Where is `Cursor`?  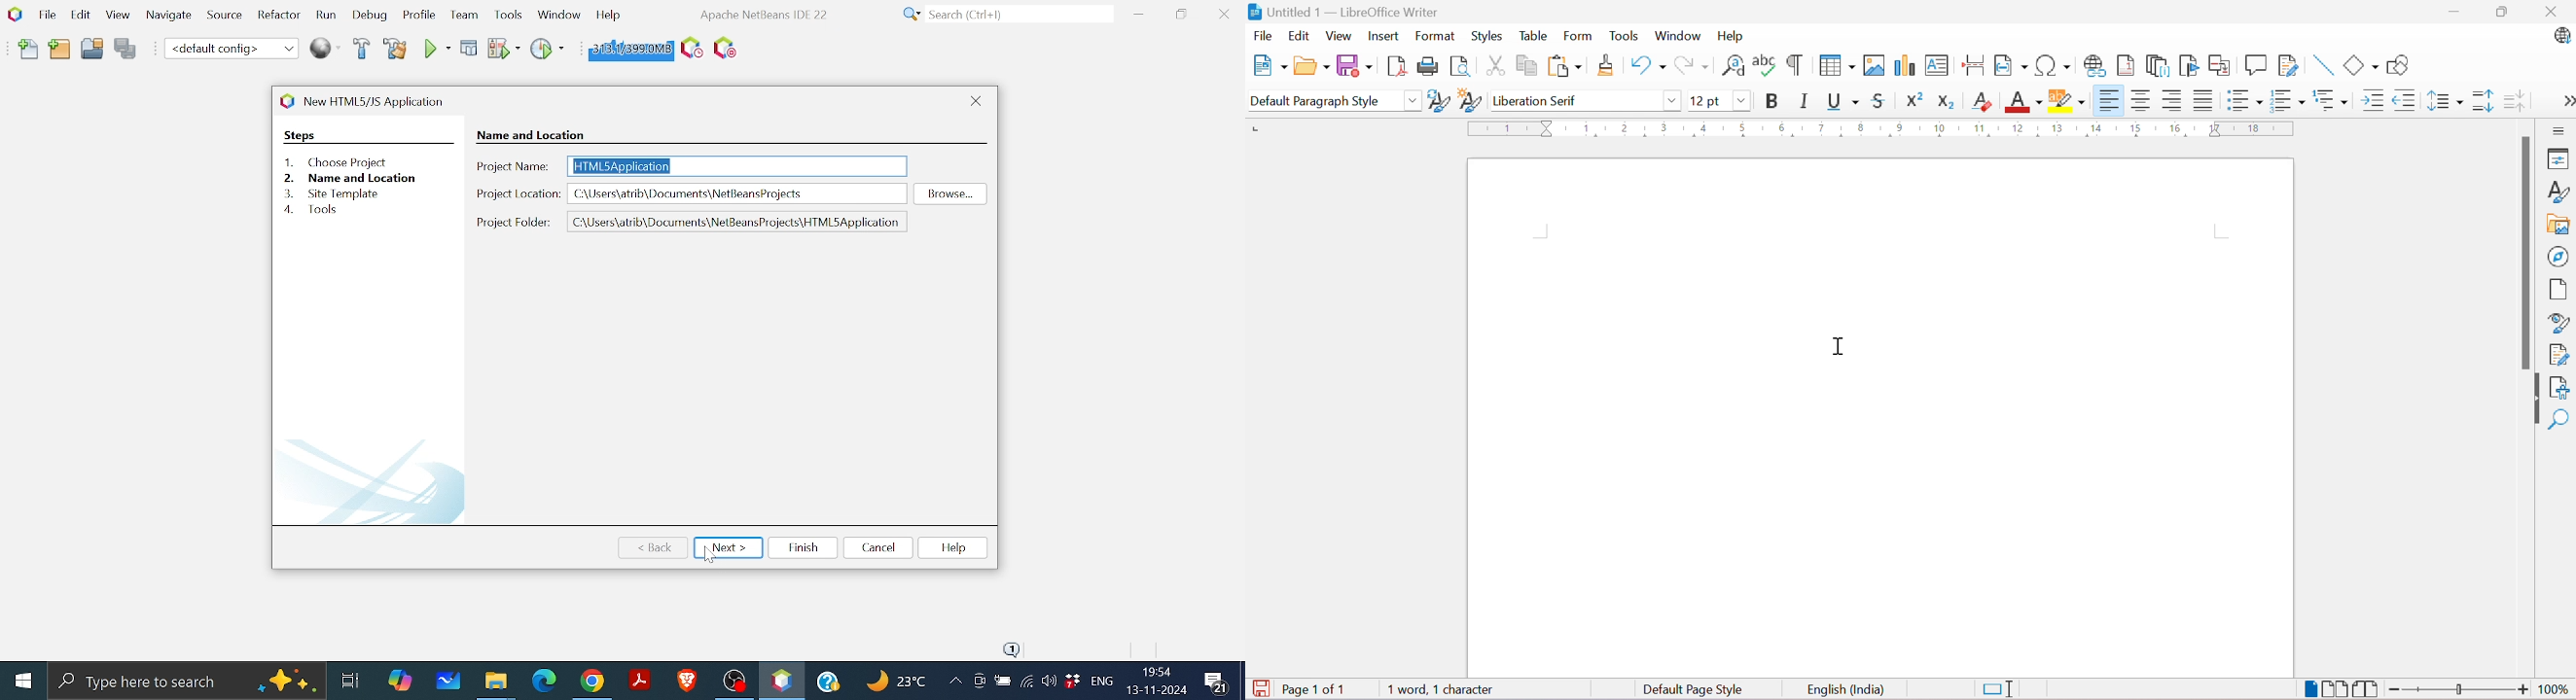
Cursor is located at coordinates (1841, 347).